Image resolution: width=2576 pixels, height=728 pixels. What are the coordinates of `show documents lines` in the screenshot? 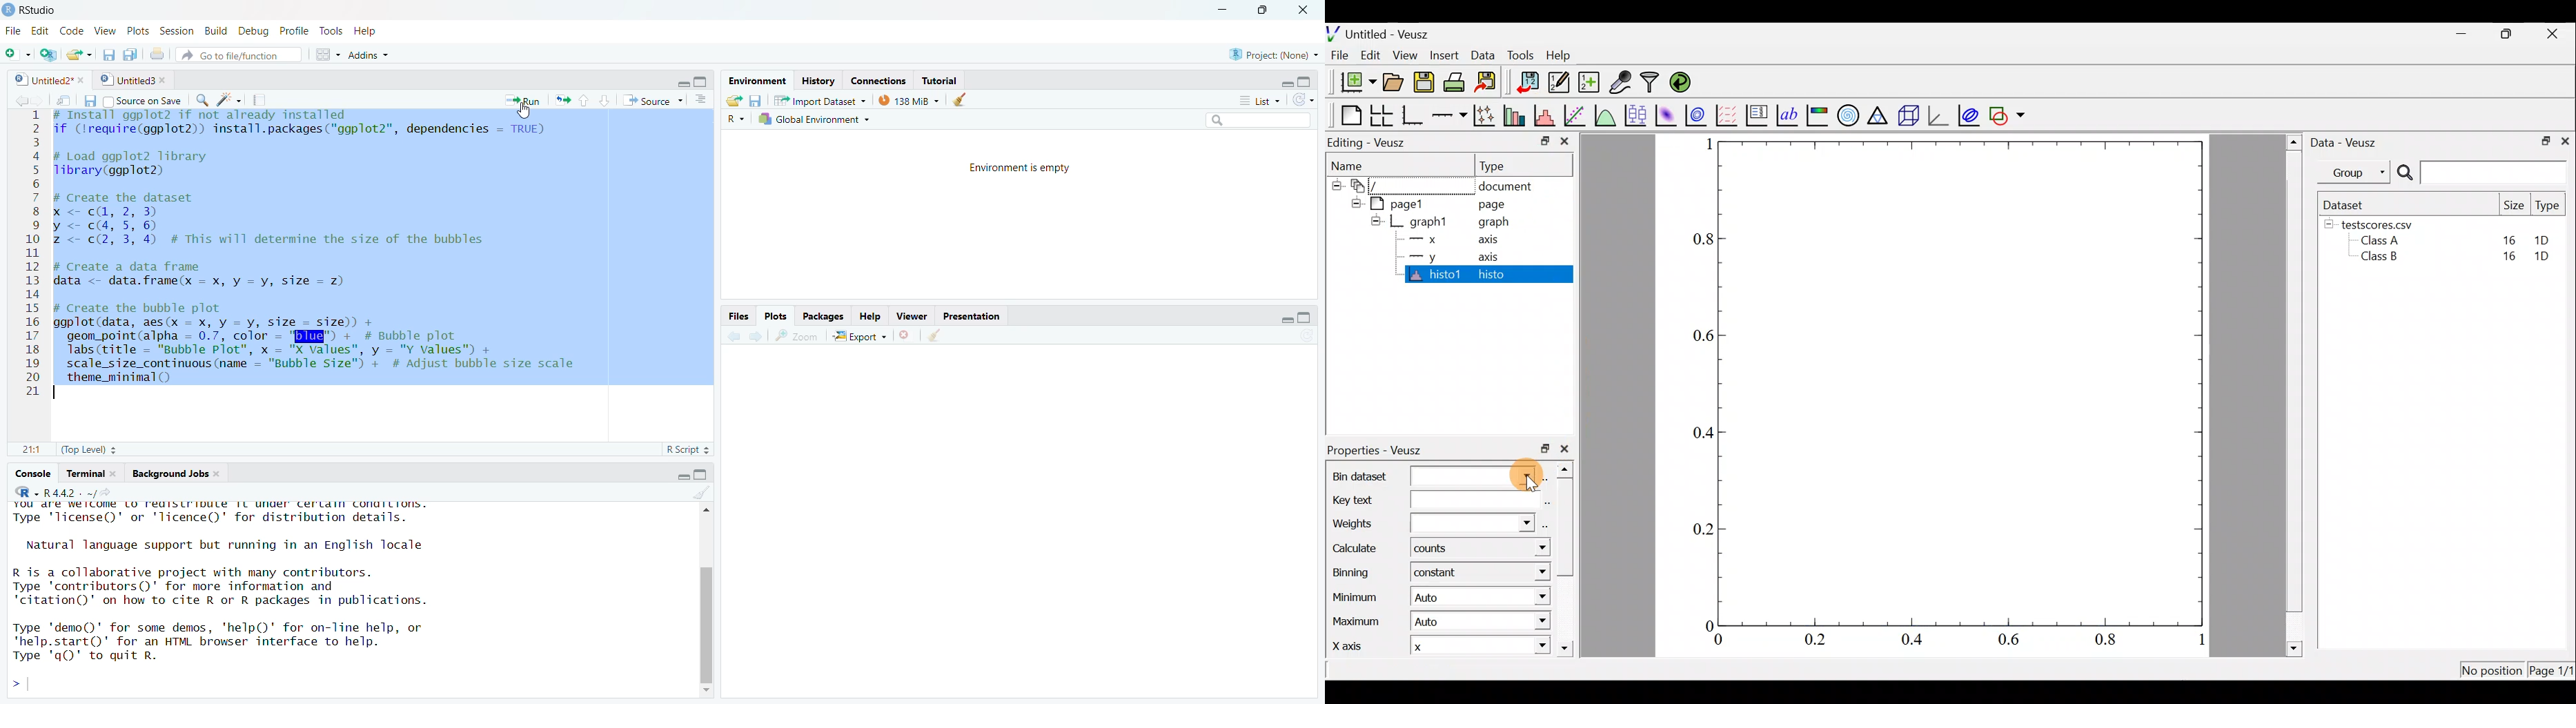 It's located at (702, 97).